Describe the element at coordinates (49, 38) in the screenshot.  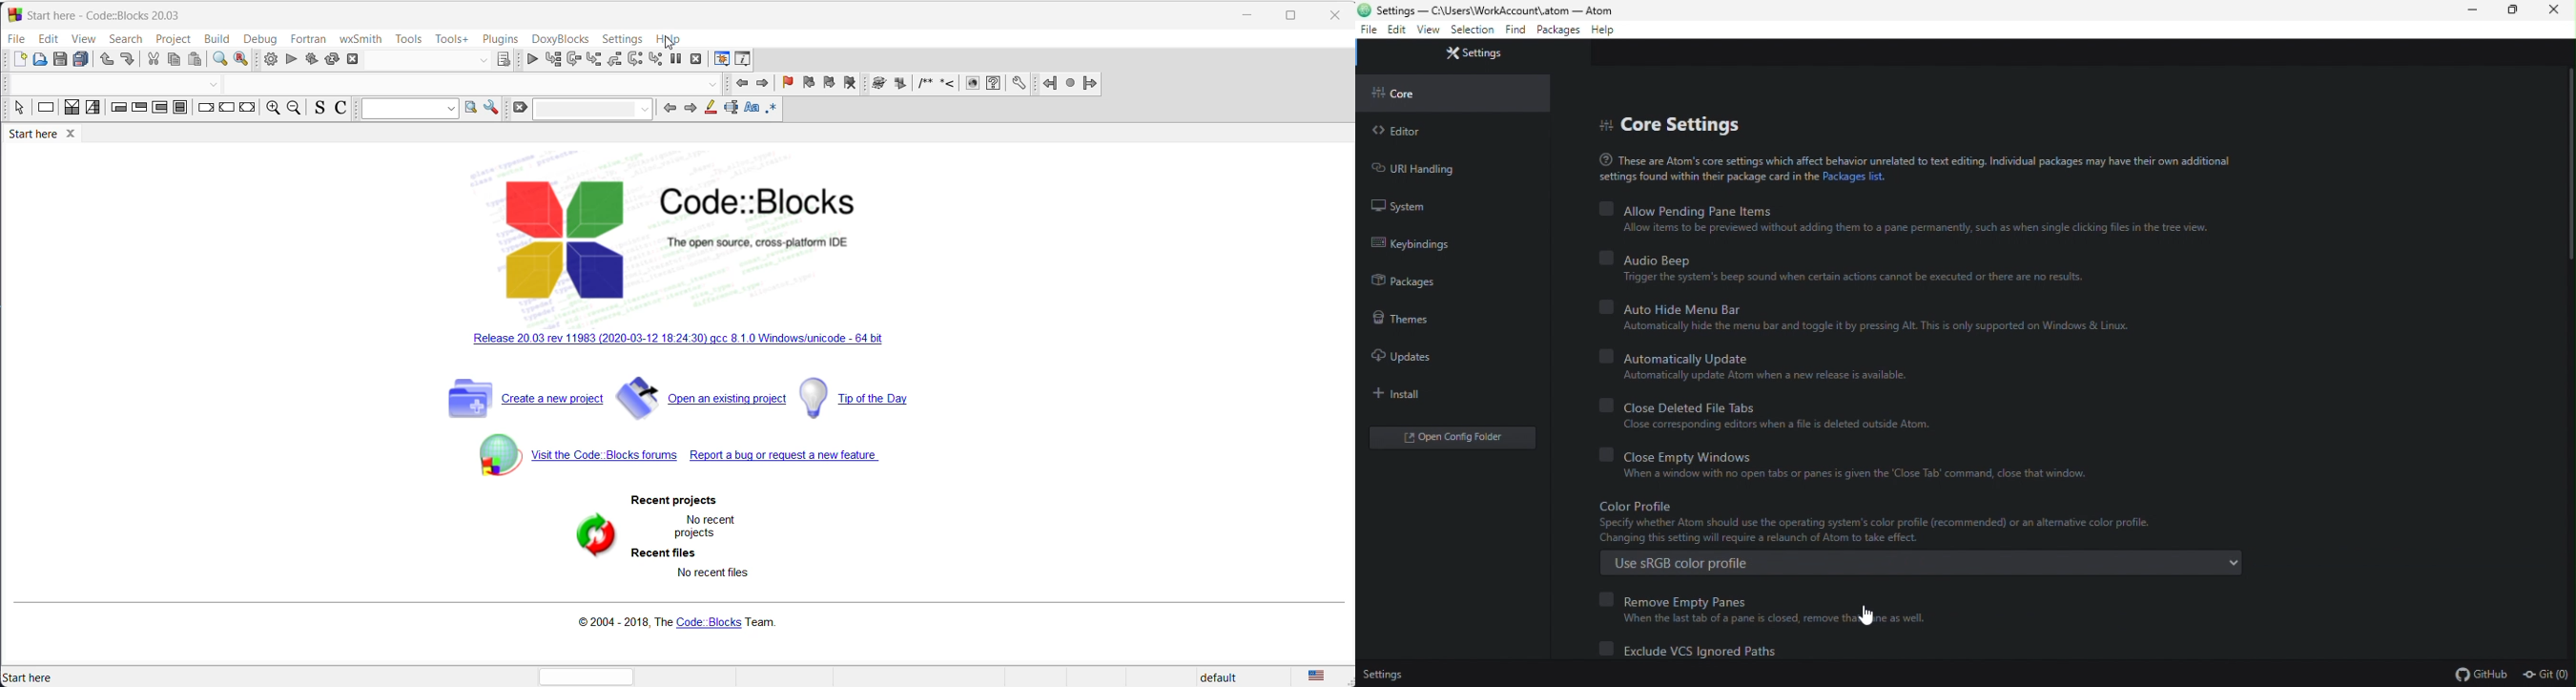
I see `edit` at that location.